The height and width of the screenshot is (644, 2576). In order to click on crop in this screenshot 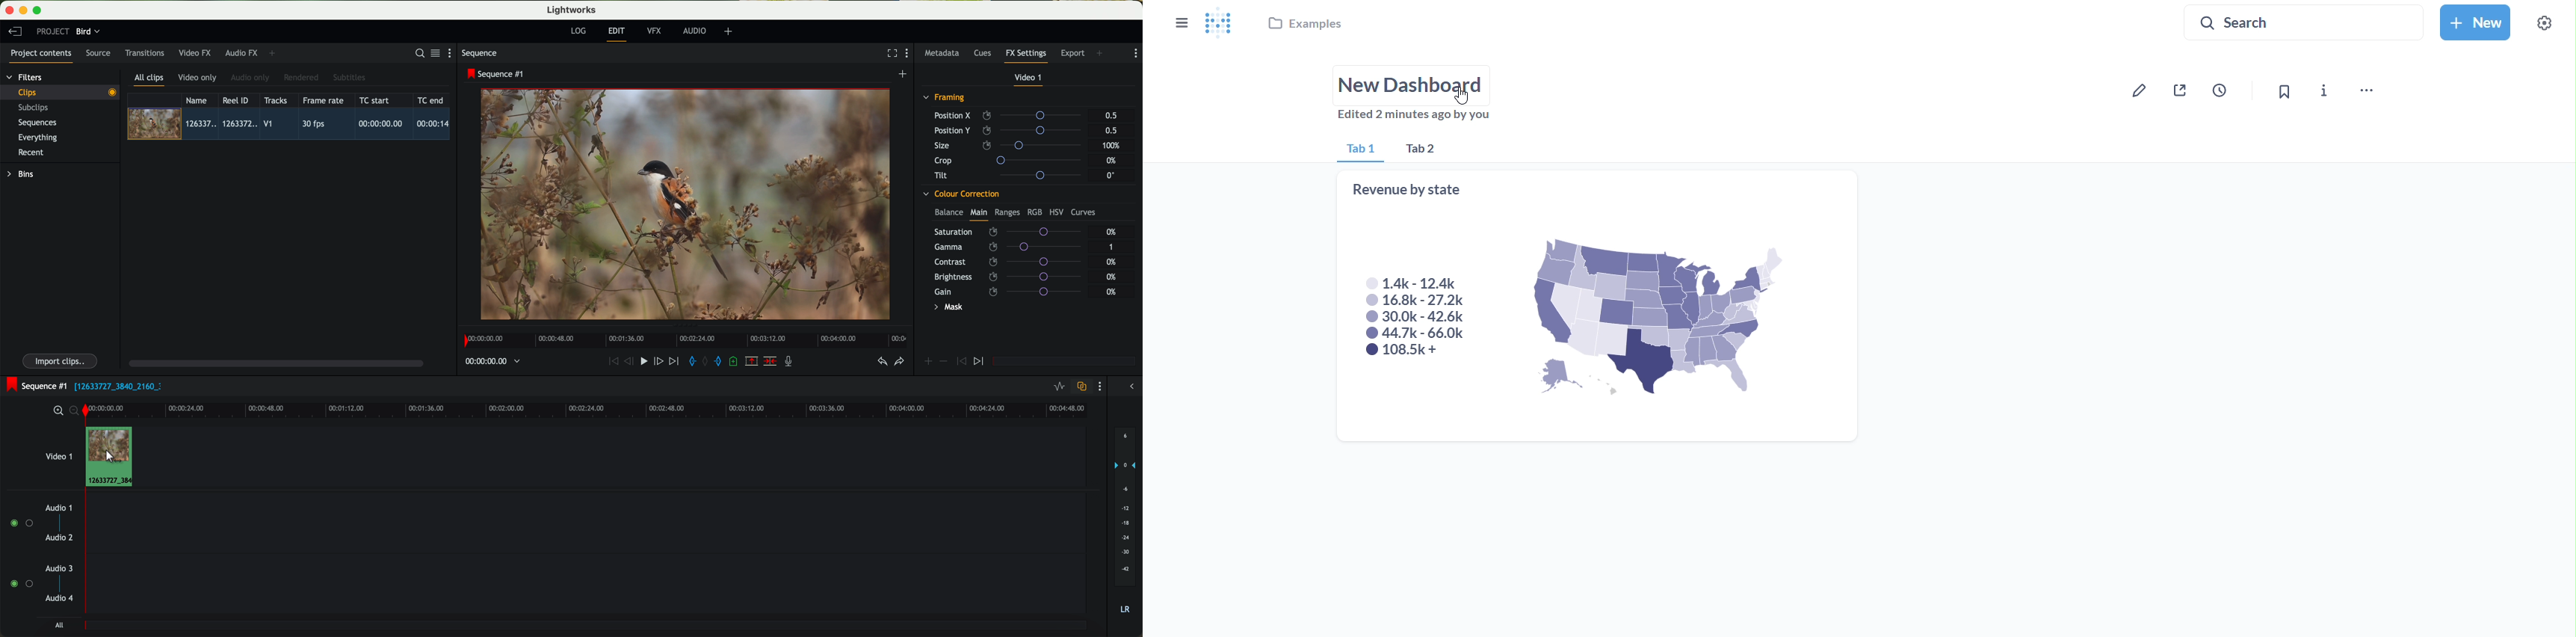, I will do `click(1012, 160)`.